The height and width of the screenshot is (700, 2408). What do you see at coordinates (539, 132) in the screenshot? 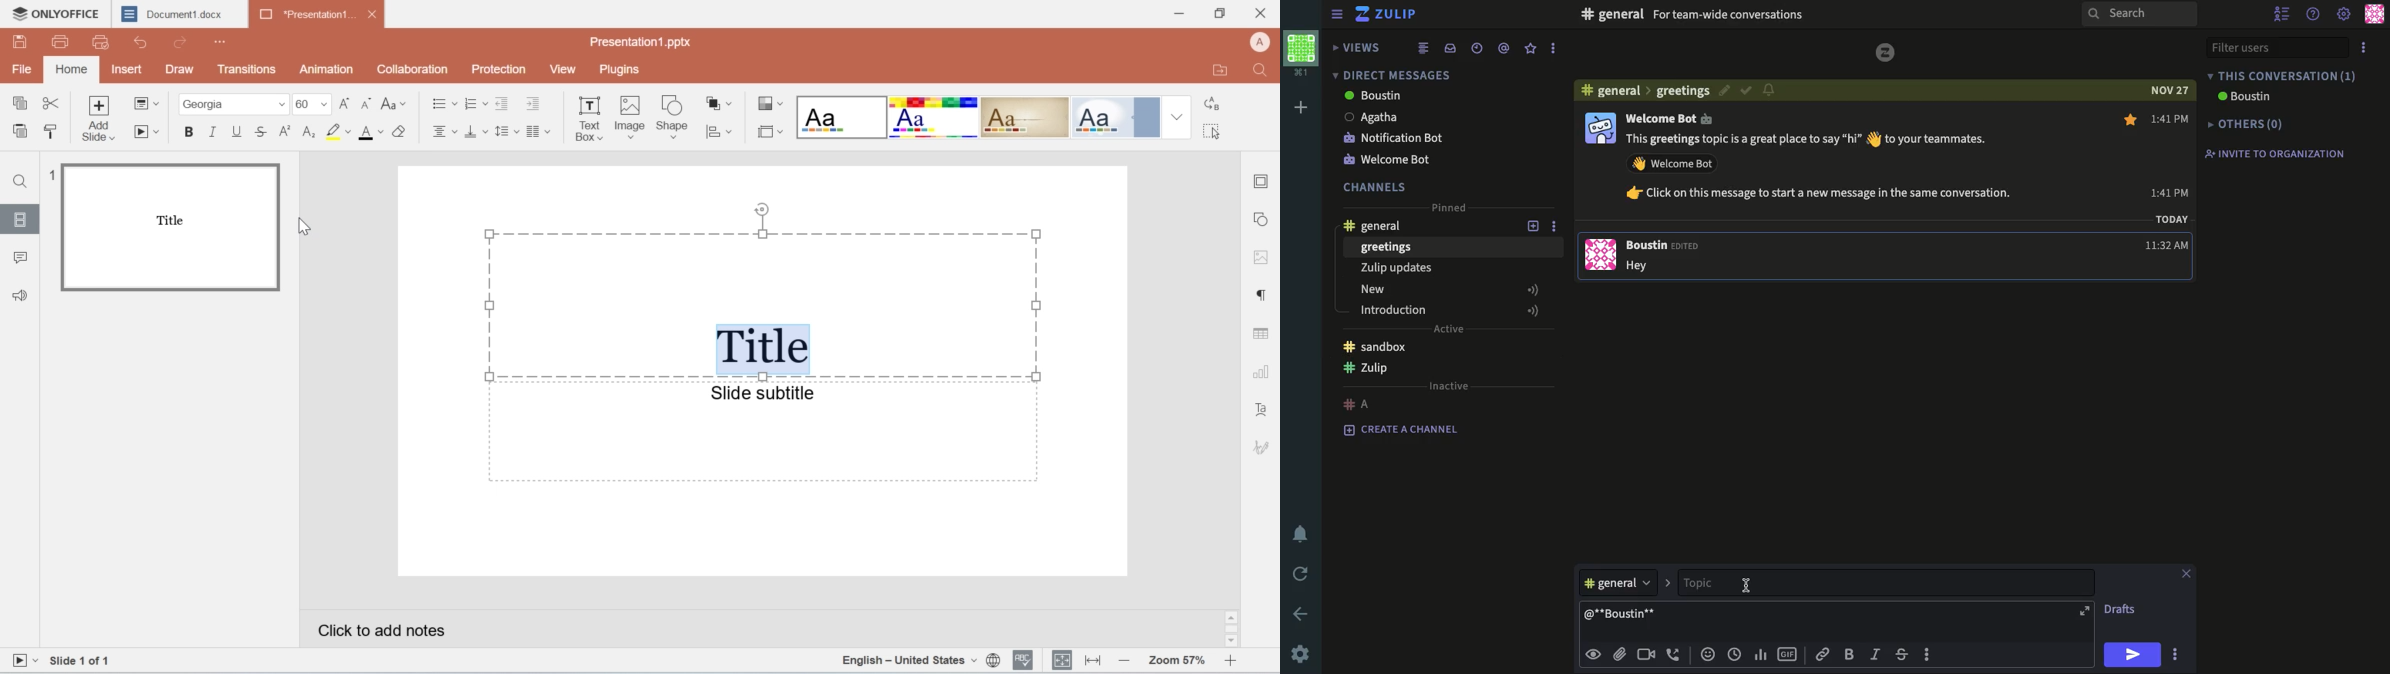
I see `paragraph` at bounding box center [539, 132].